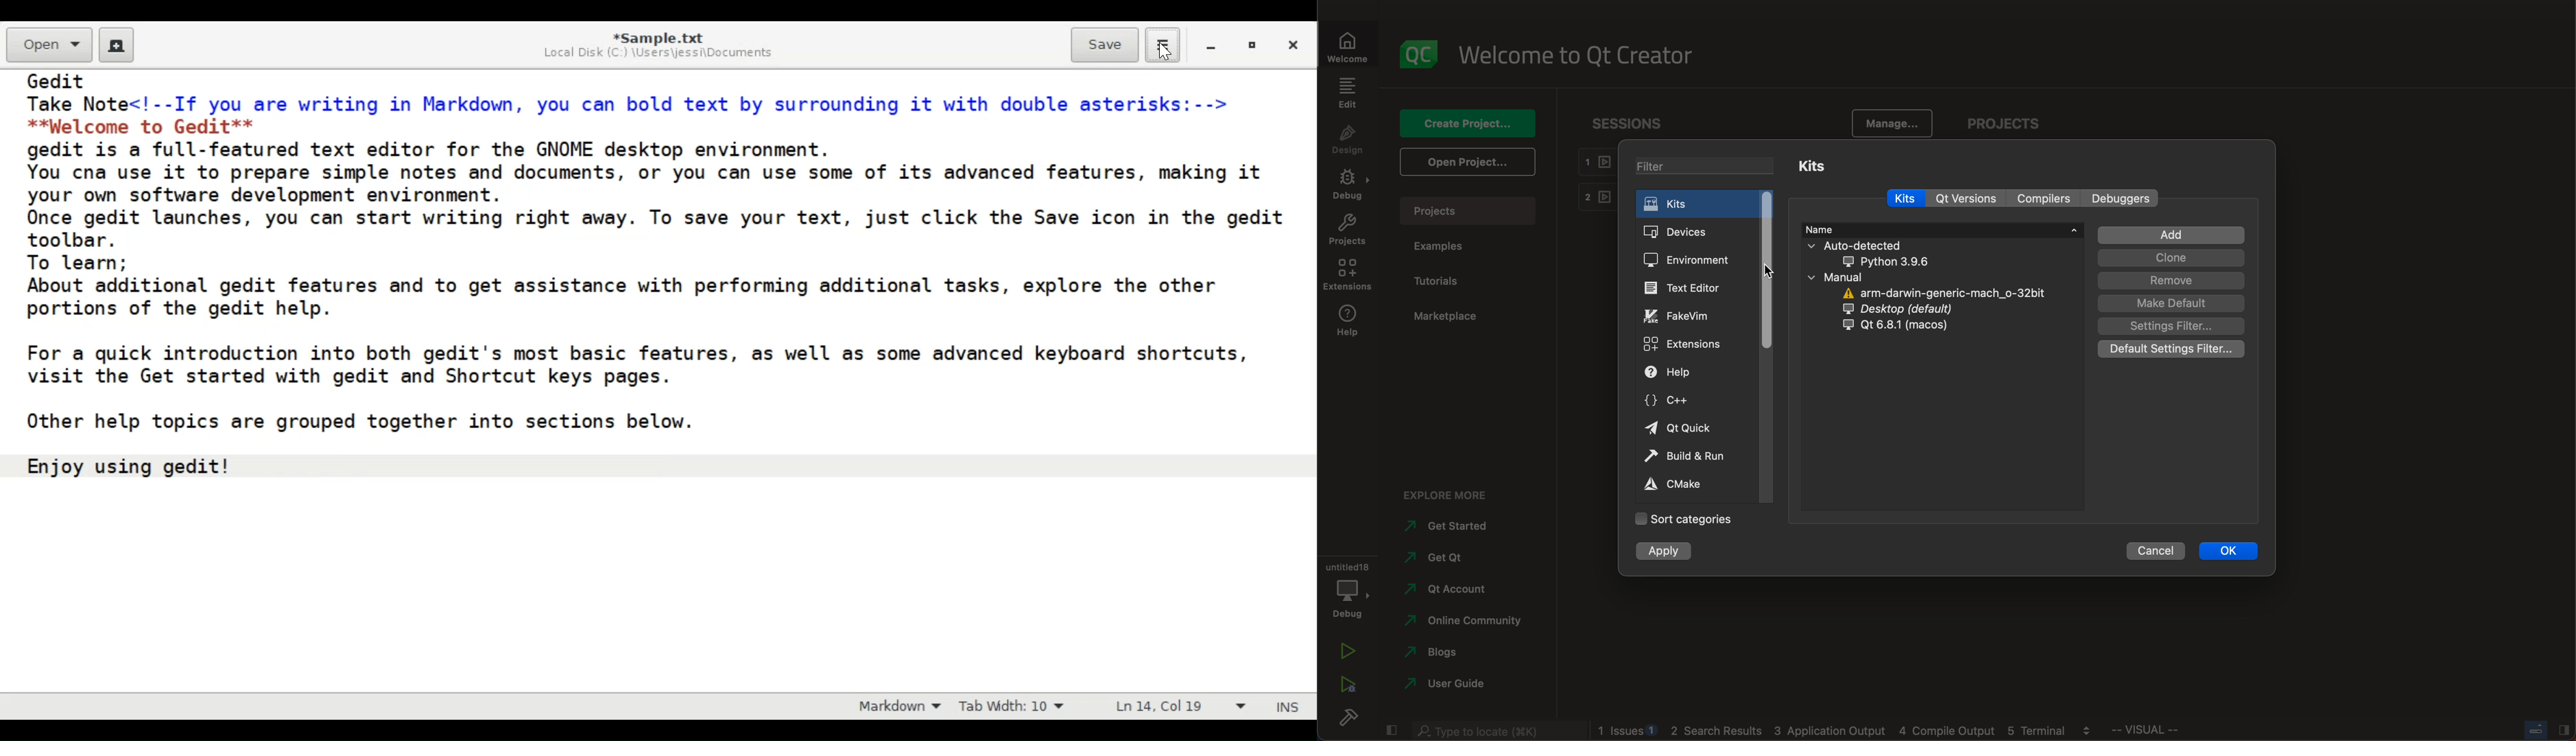 The height and width of the screenshot is (756, 2576). Describe the element at coordinates (1585, 56) in the screenshot. I see `welcome ` at that location.